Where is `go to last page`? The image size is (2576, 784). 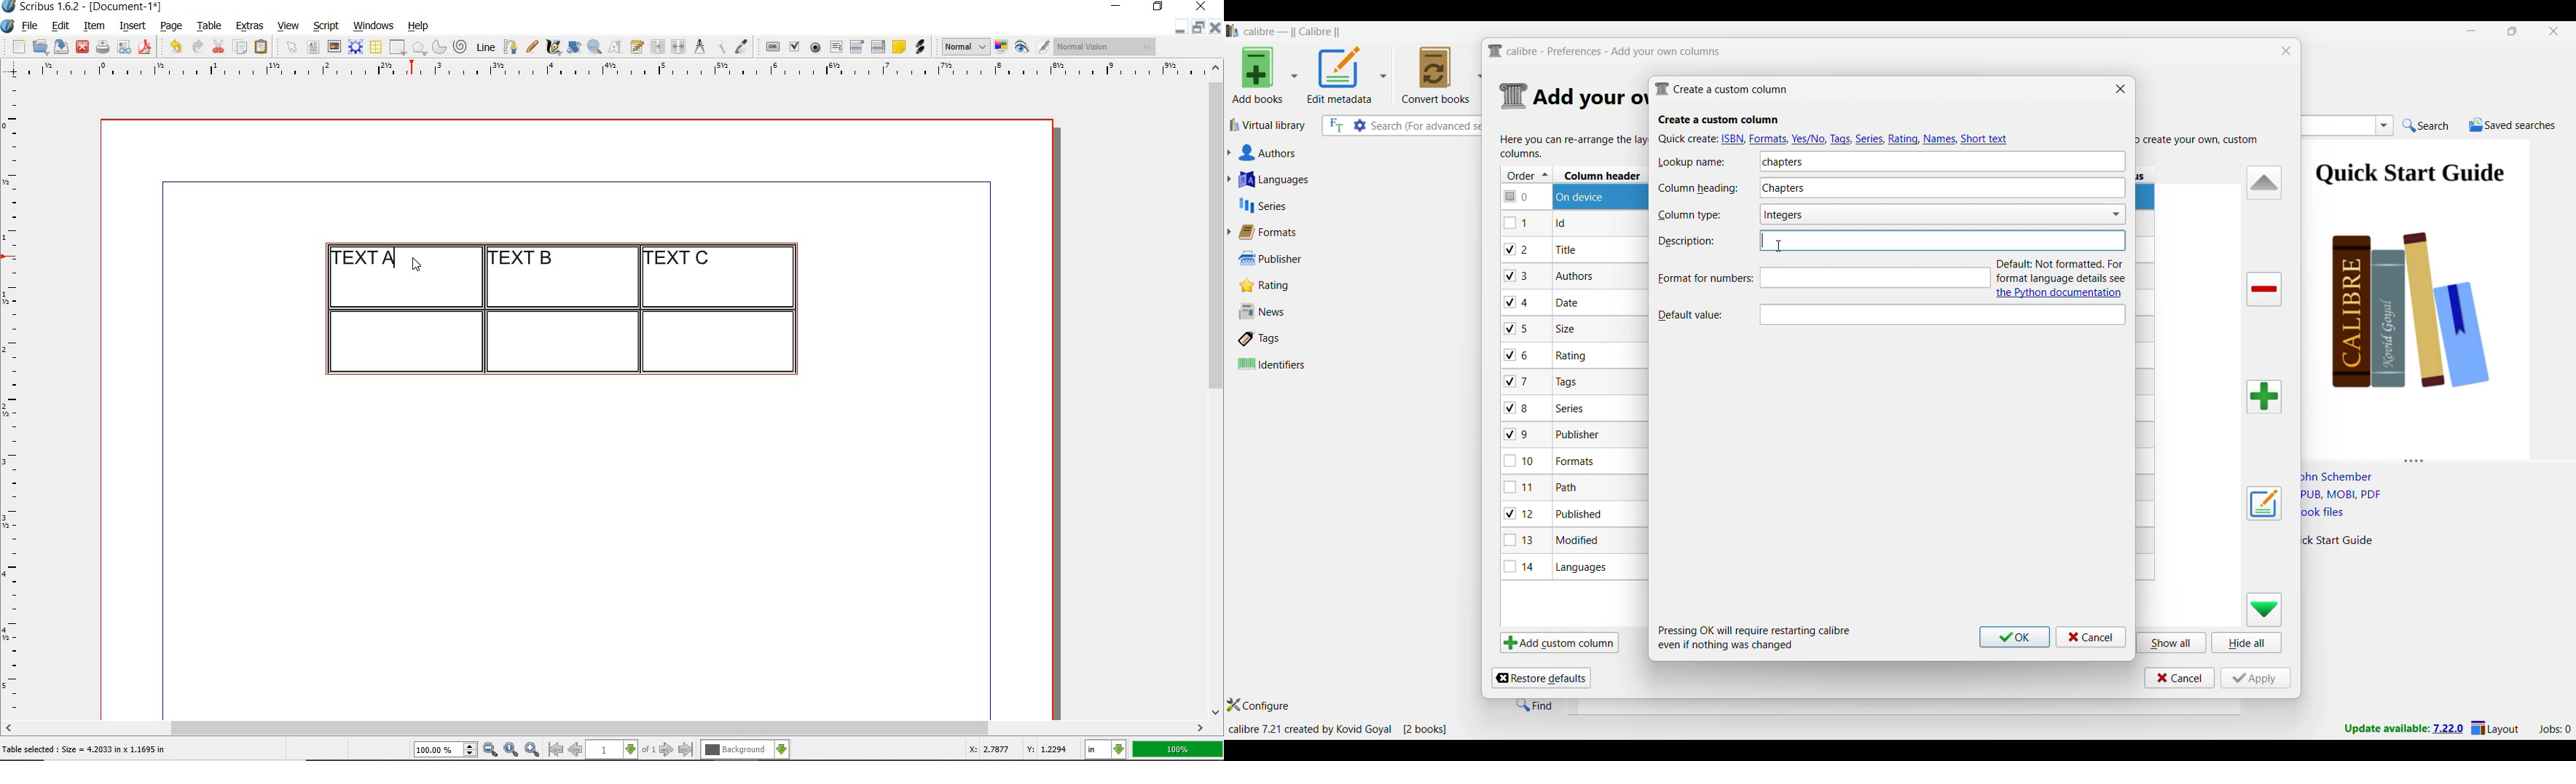
go to last page is located at coordinates (686, 750).